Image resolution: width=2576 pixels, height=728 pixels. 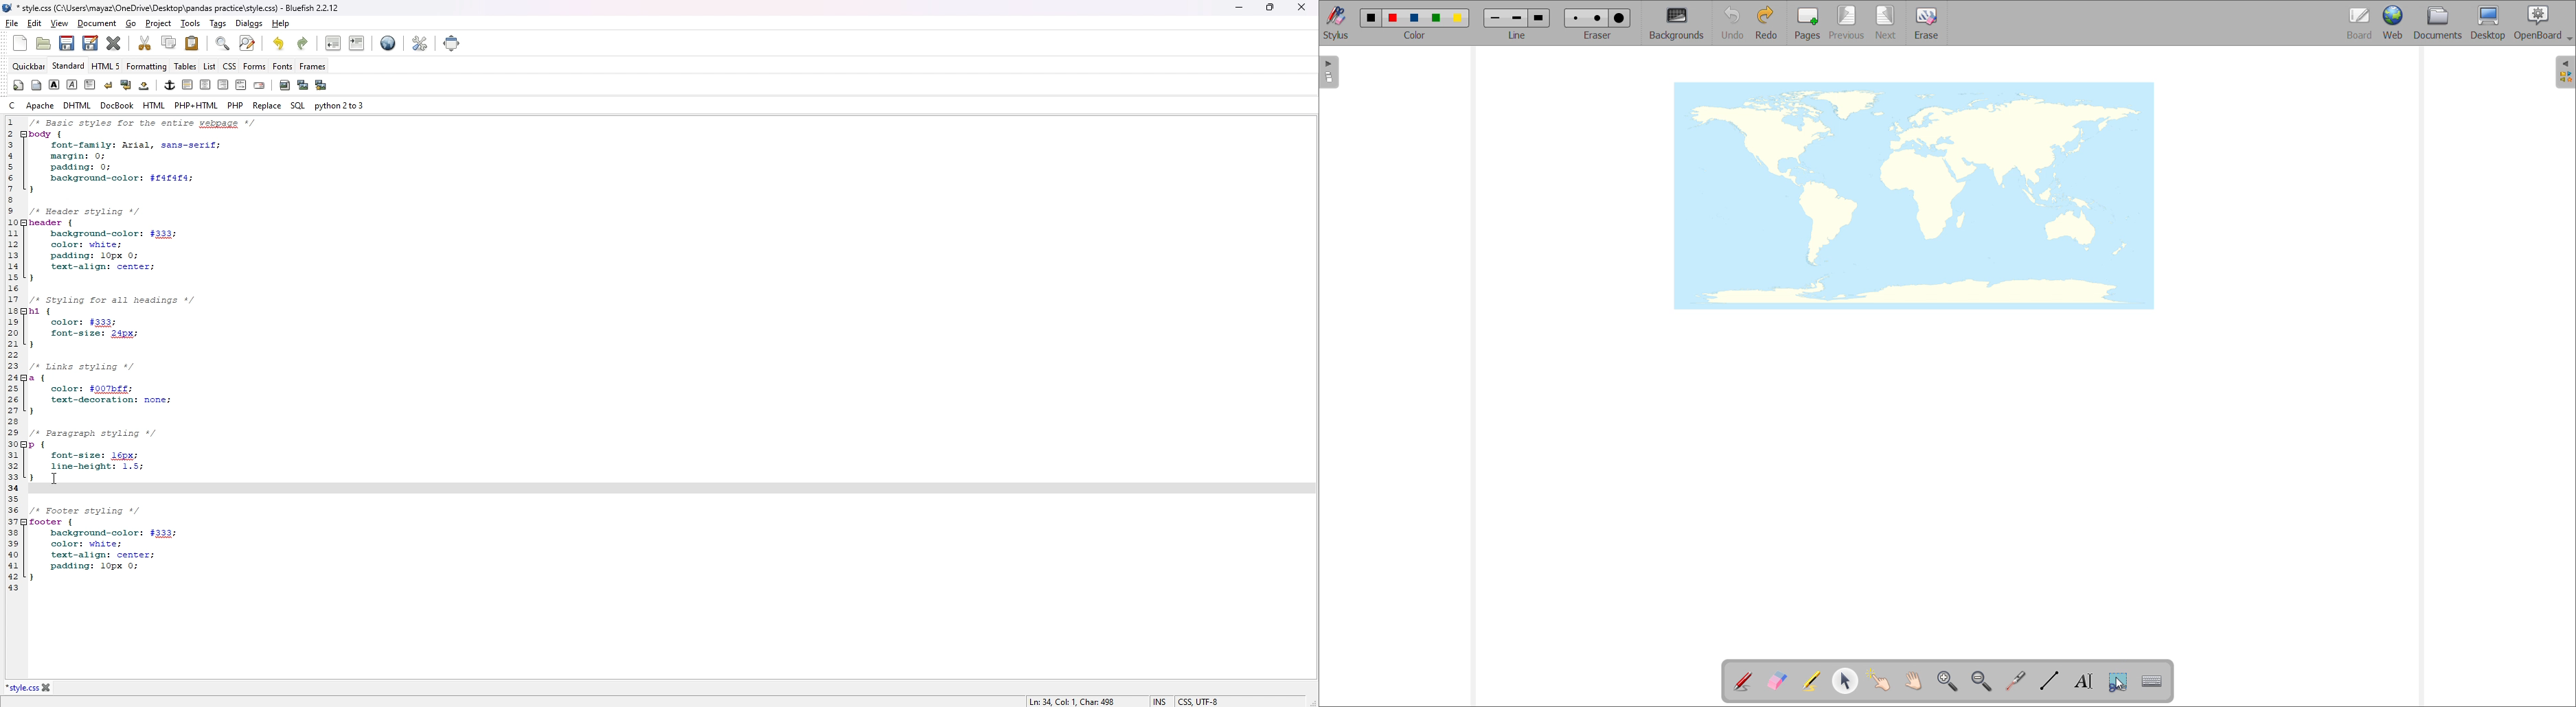 I want to click on unindent, so click(x=334, y=44).